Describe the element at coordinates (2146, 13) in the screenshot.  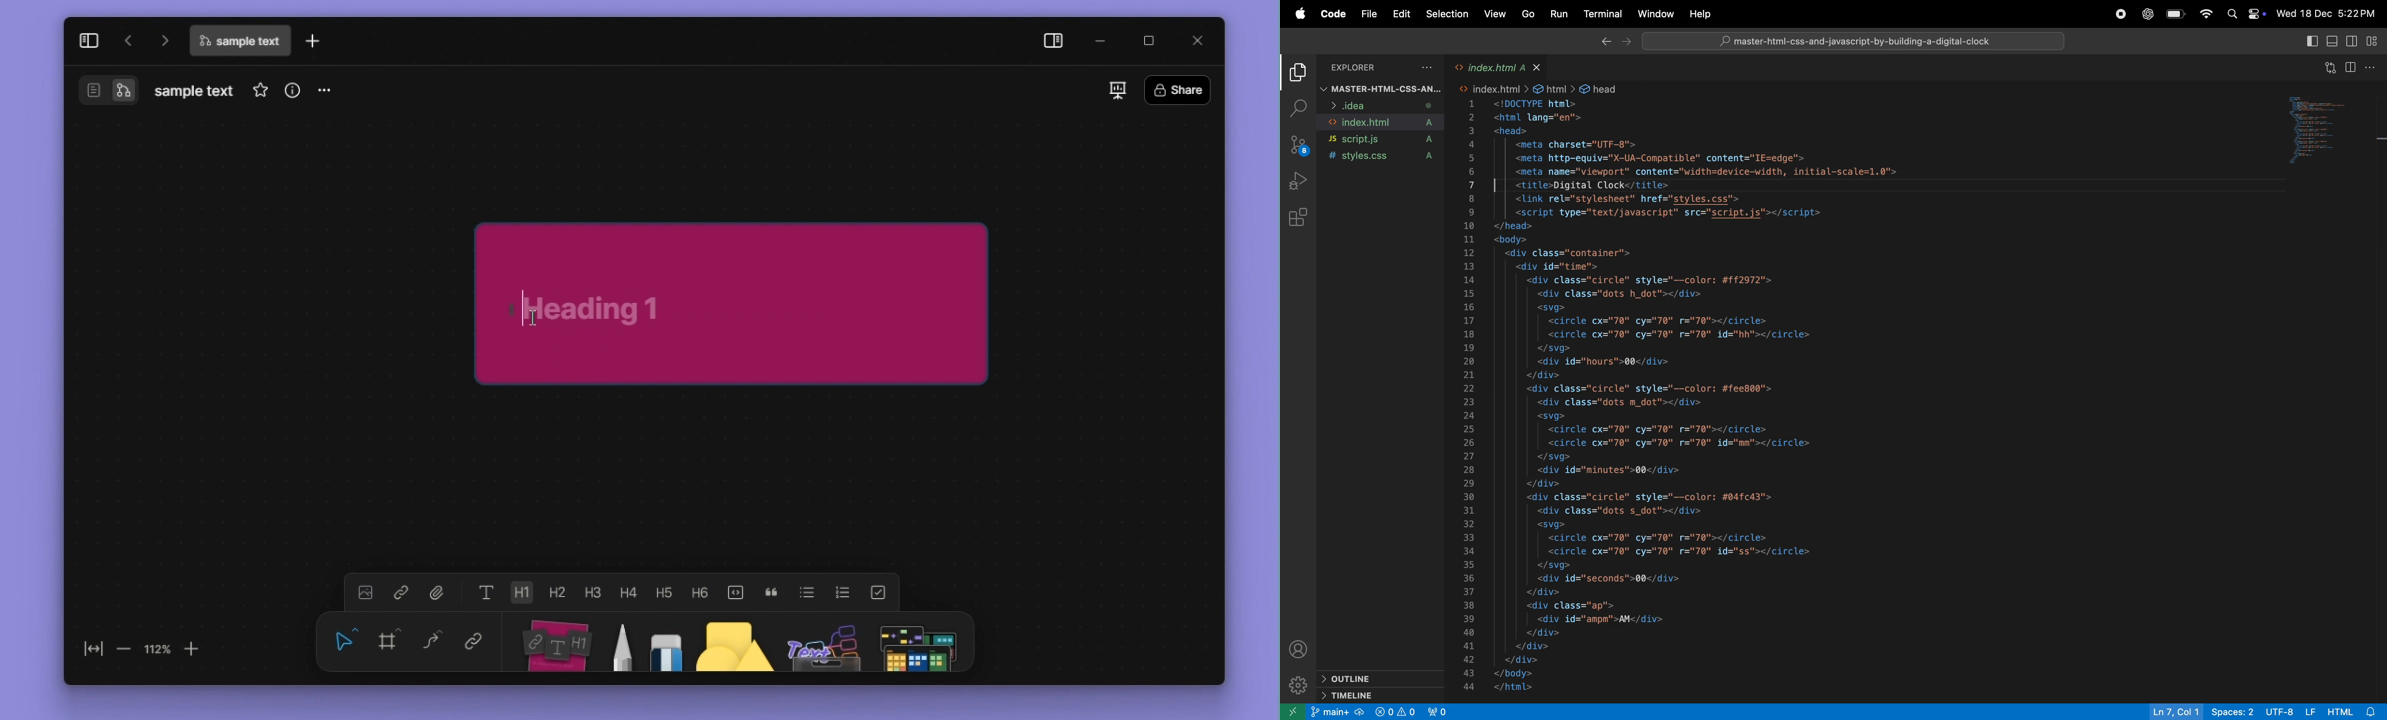
I see `chatgpt` at that location.